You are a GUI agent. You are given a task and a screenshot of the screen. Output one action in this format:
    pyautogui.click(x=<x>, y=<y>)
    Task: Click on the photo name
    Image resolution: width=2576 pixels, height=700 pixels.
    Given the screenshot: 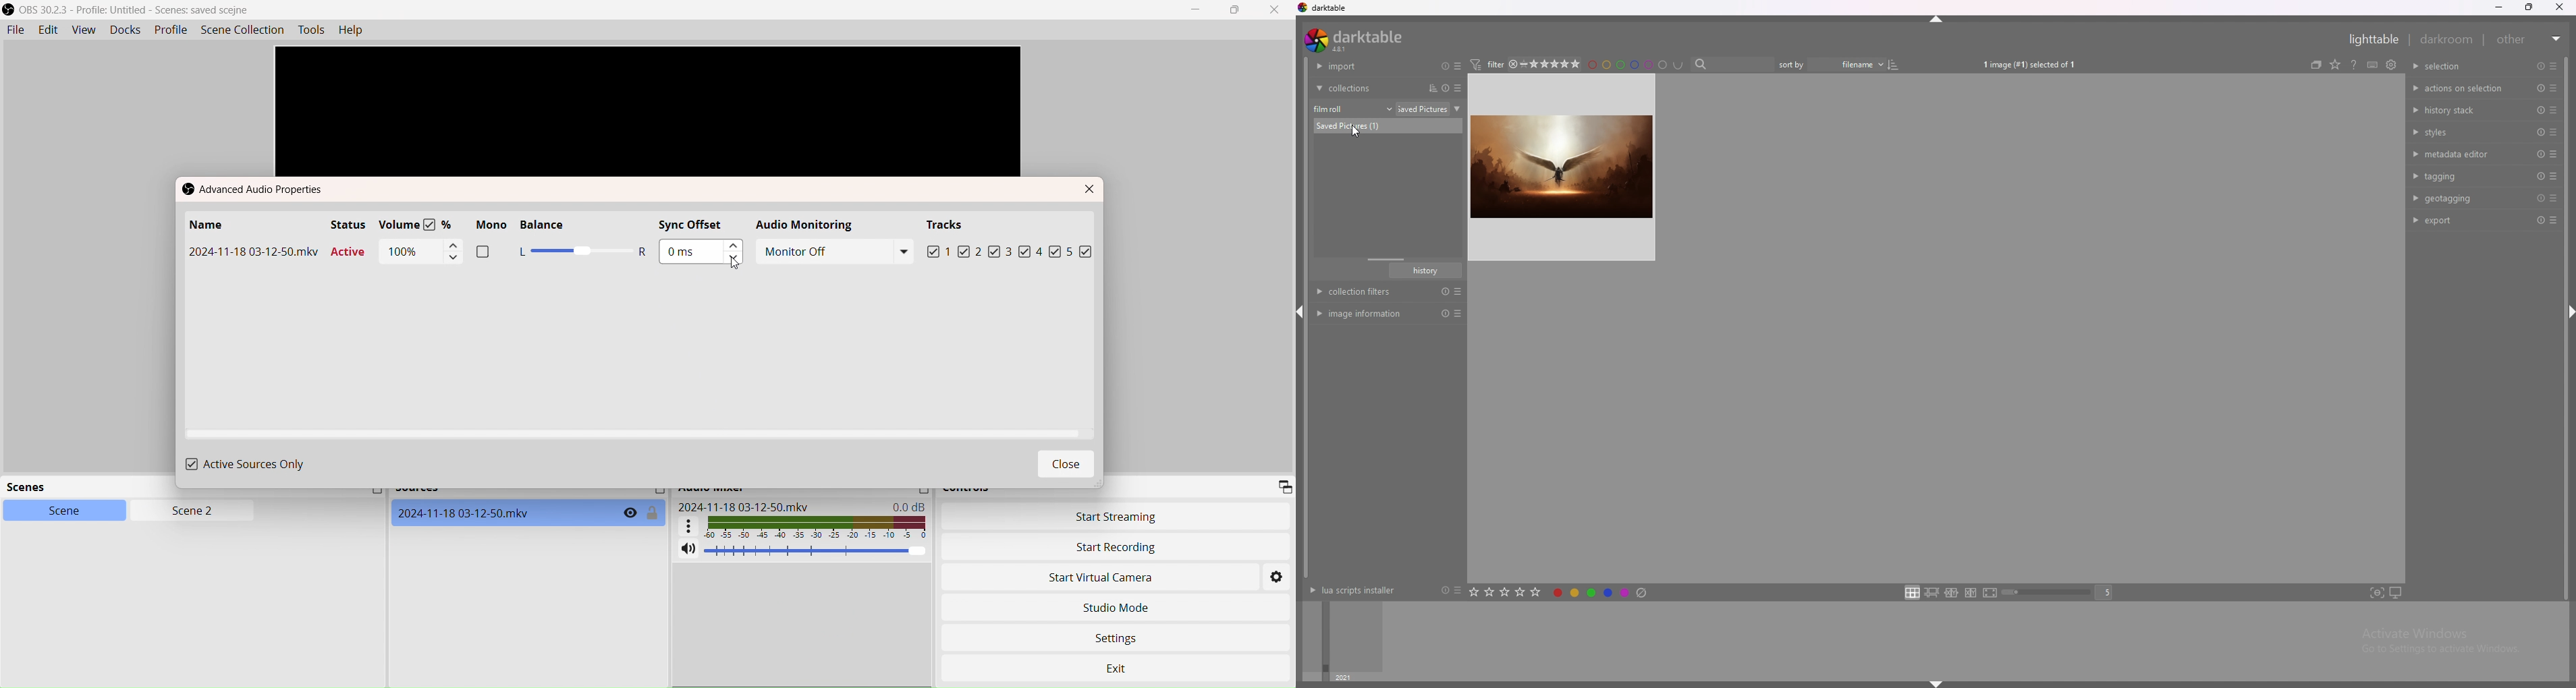 What is the action you would take?
    pyautogui.click(x=1388, y=127)
    